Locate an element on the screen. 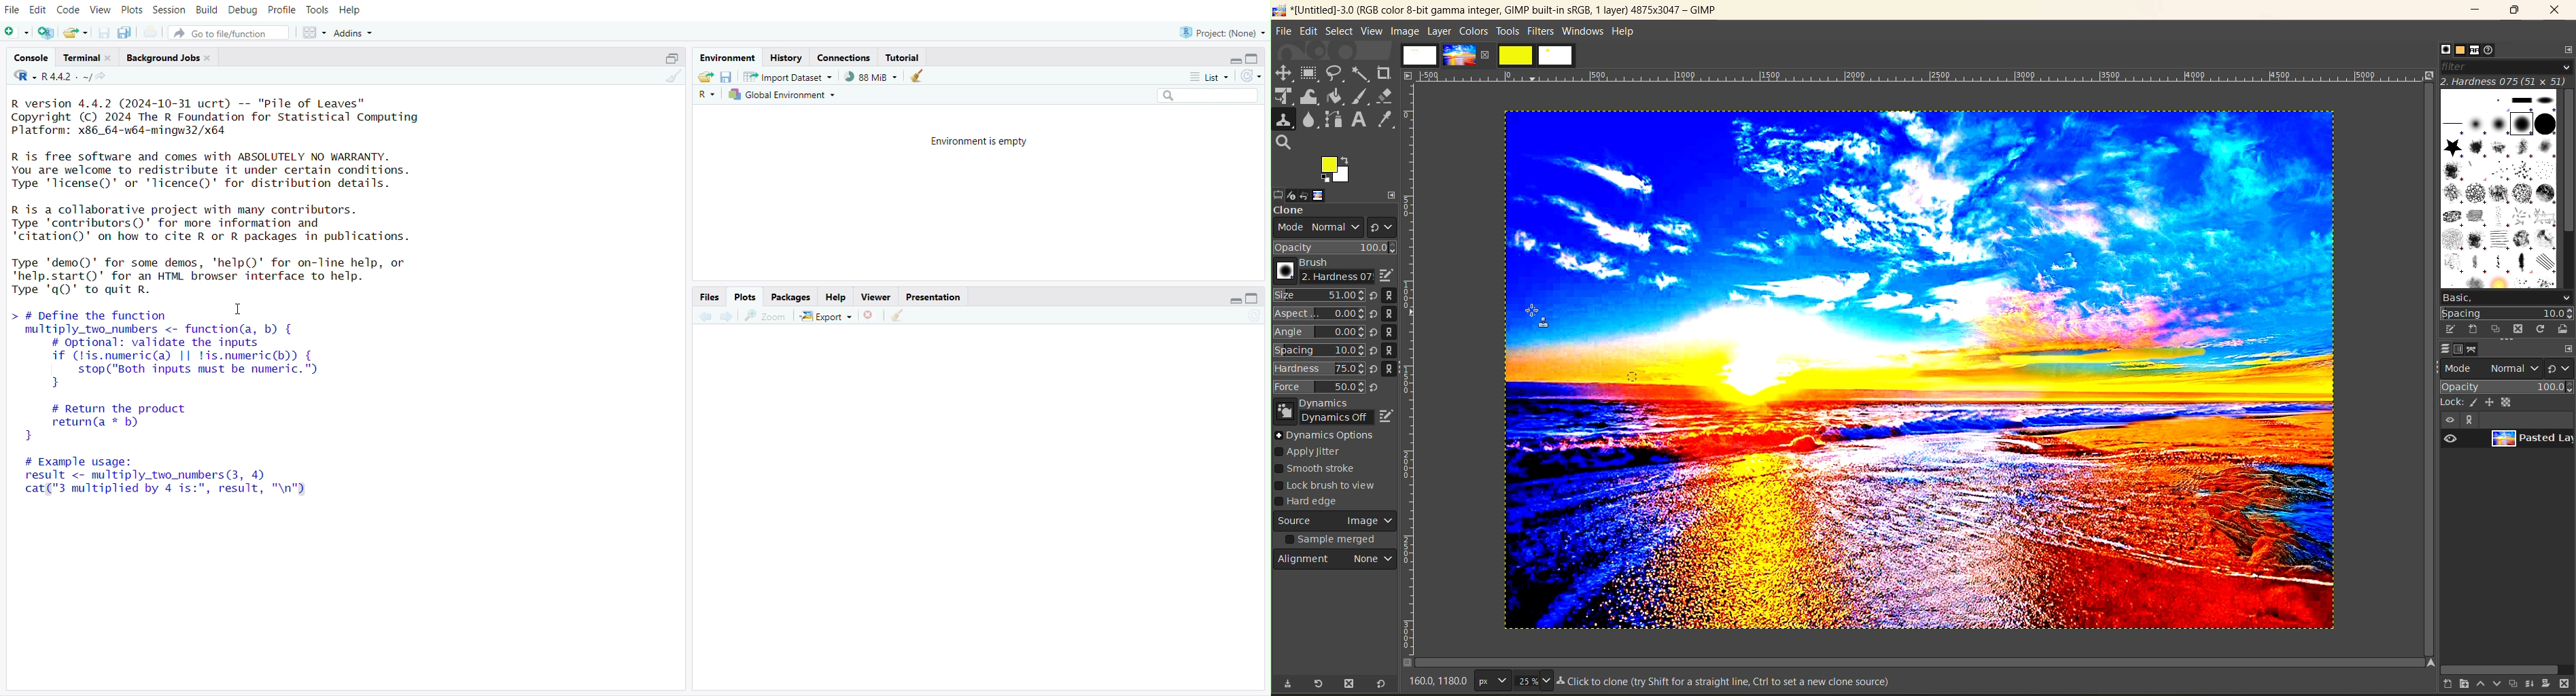 This screenshot has height=700, width=2576. maximize is located at coordinates (2513, 11).